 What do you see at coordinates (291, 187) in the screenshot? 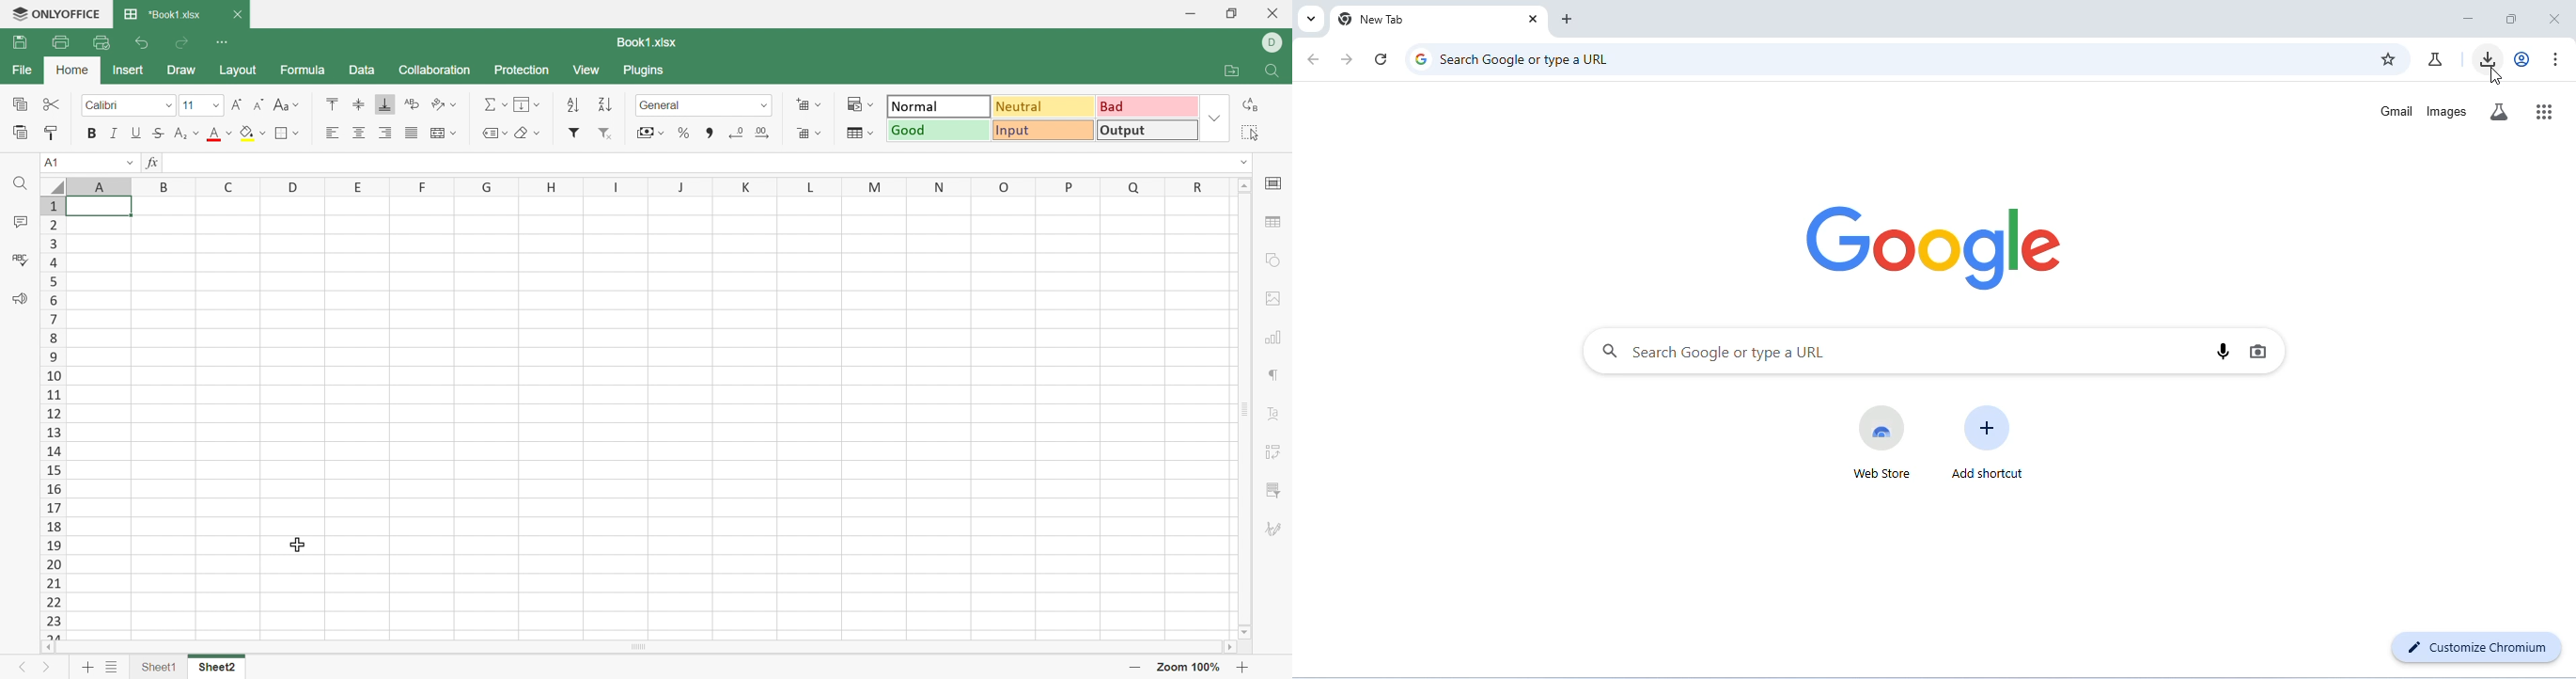
I see `D` at bounding box center [291, 187].